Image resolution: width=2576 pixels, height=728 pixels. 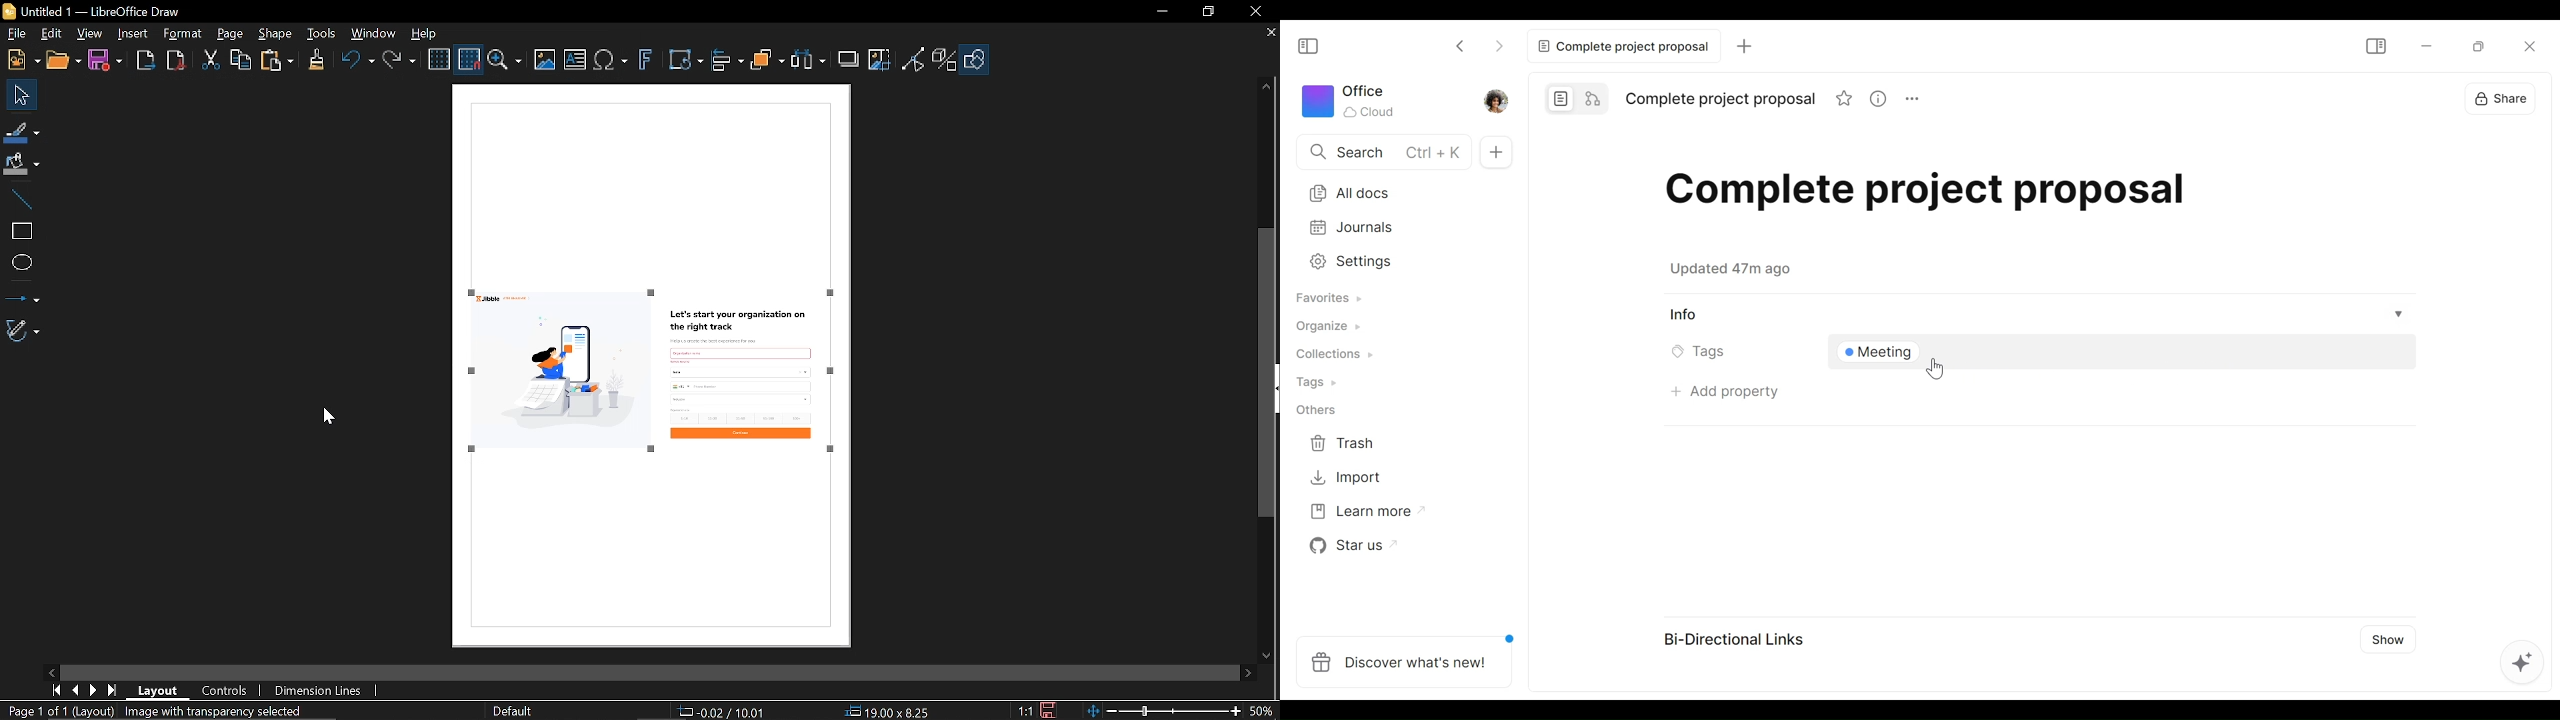 I want to click on Save, so click(x=107, y=62).